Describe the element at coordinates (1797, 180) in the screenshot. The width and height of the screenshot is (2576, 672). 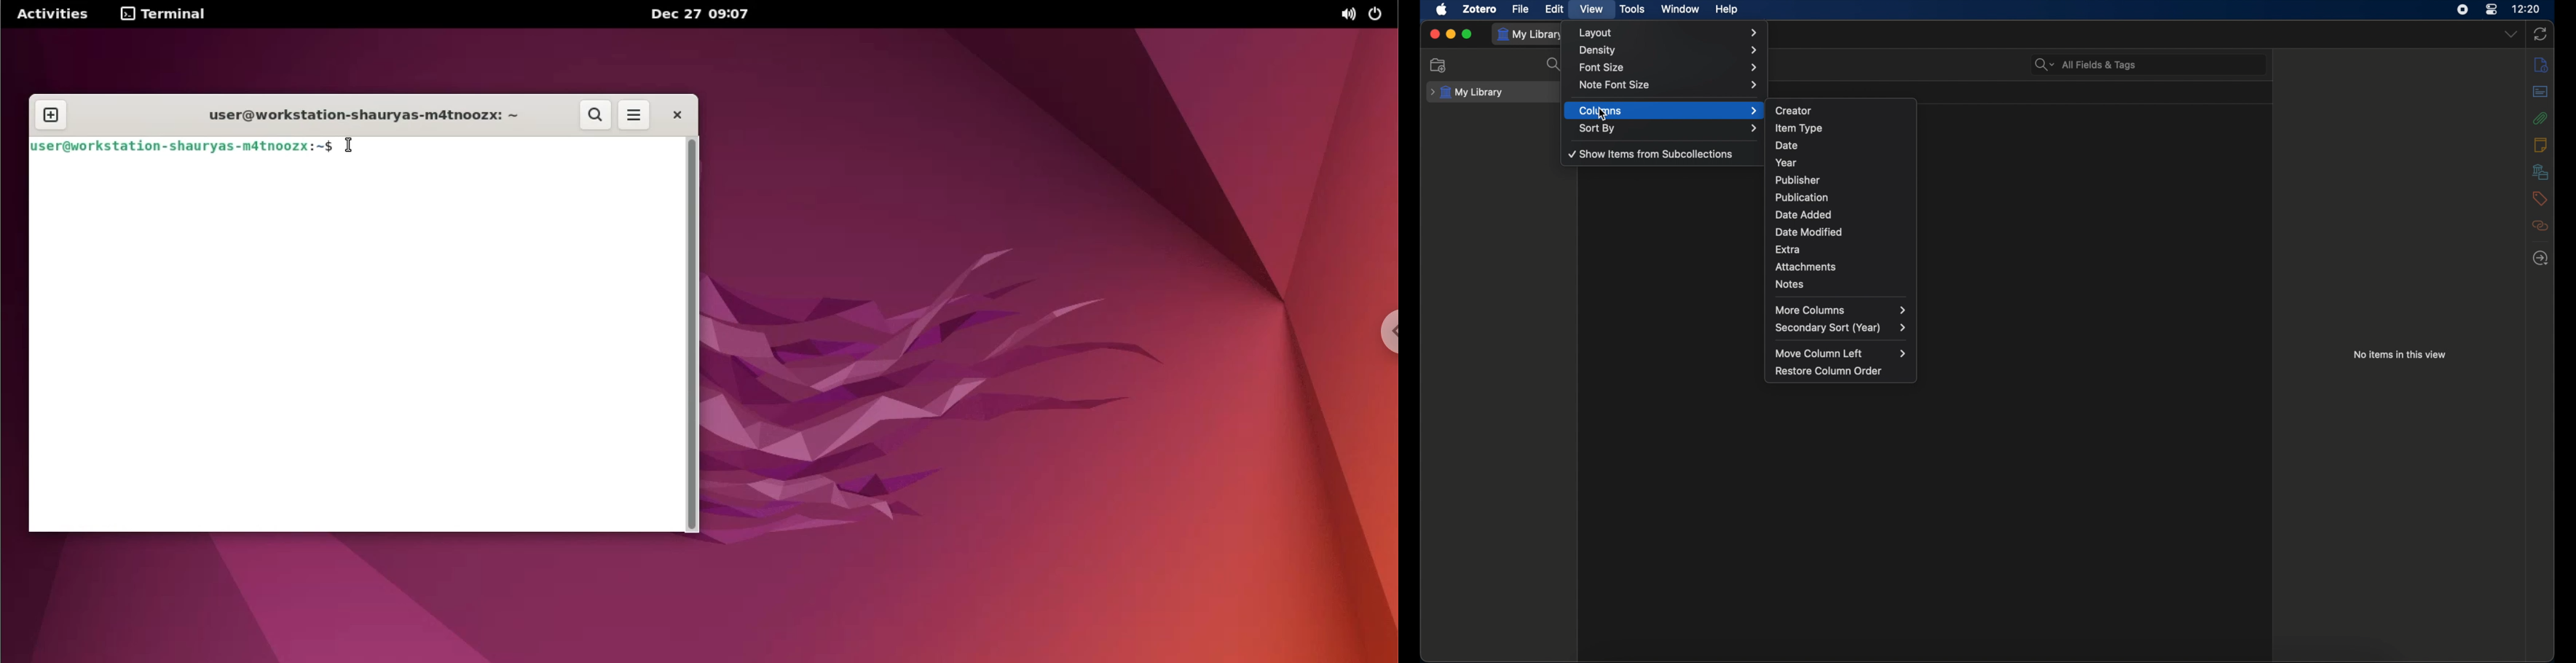
I see `publisher` at that location.